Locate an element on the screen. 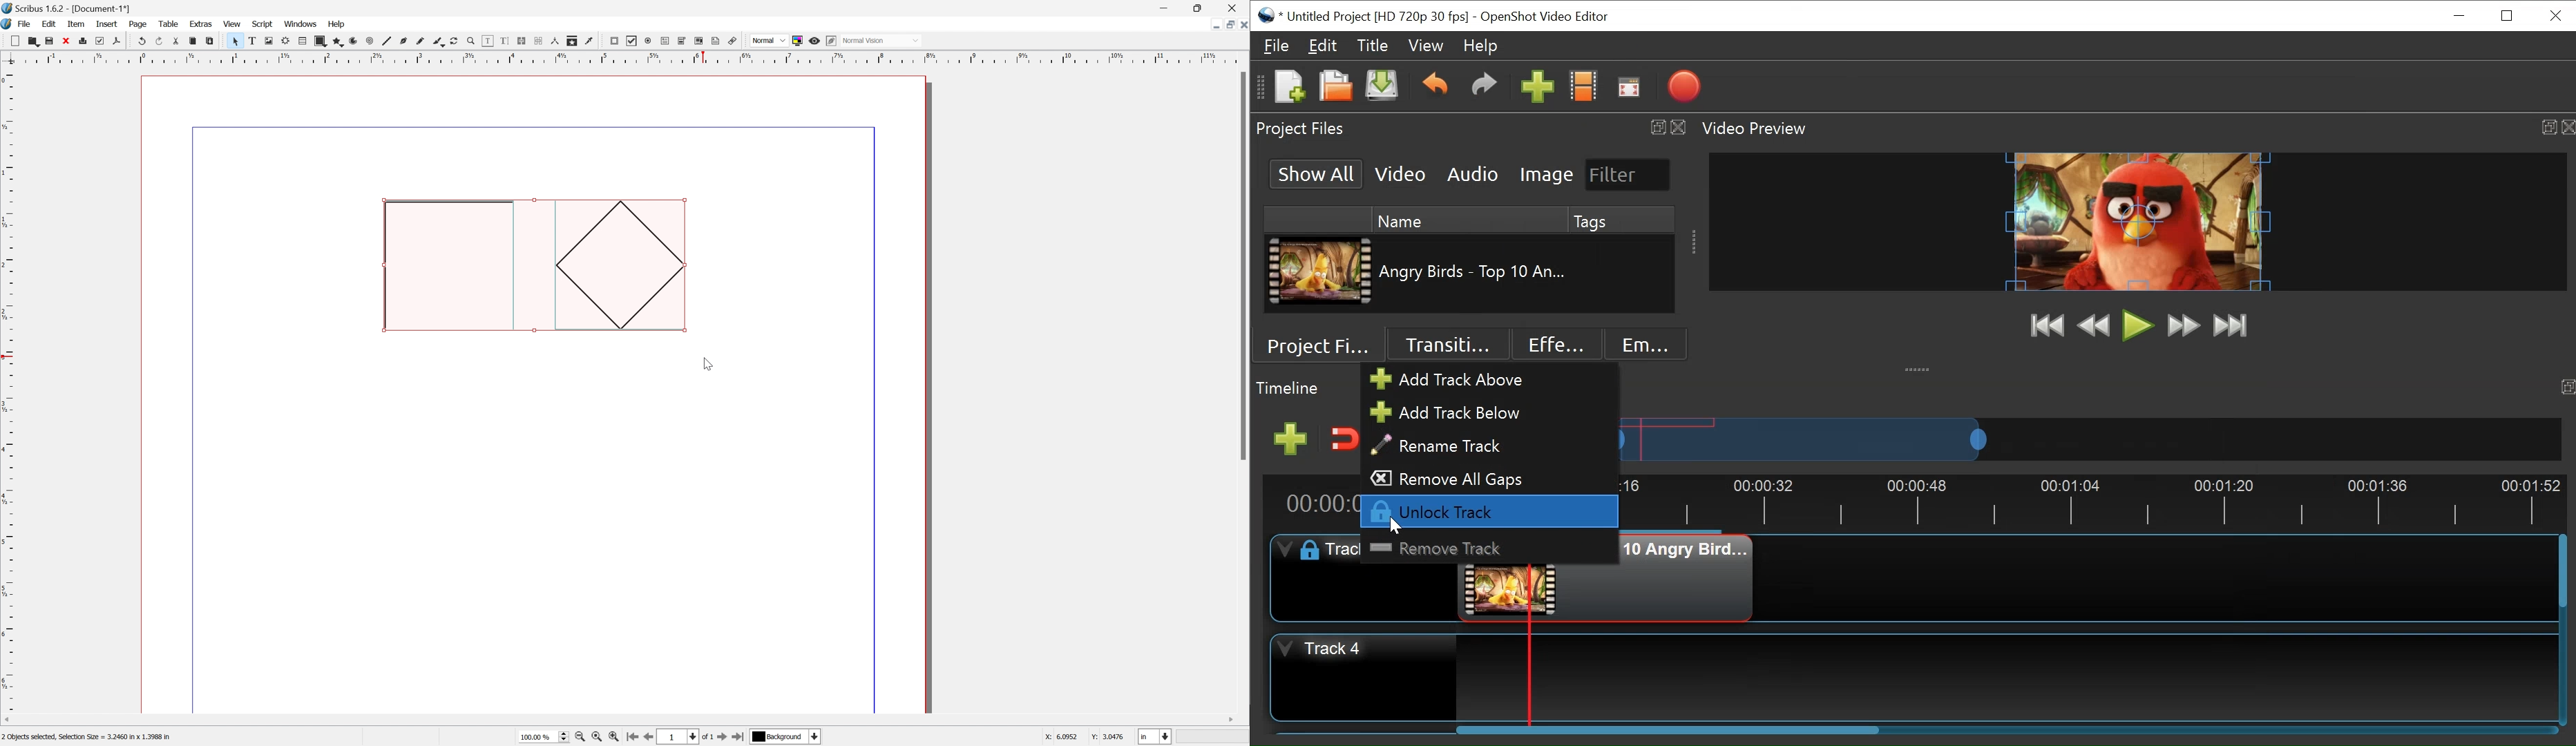 The width and height of the screenshot is (2576, 756). print is located at coordinates (82, 41).